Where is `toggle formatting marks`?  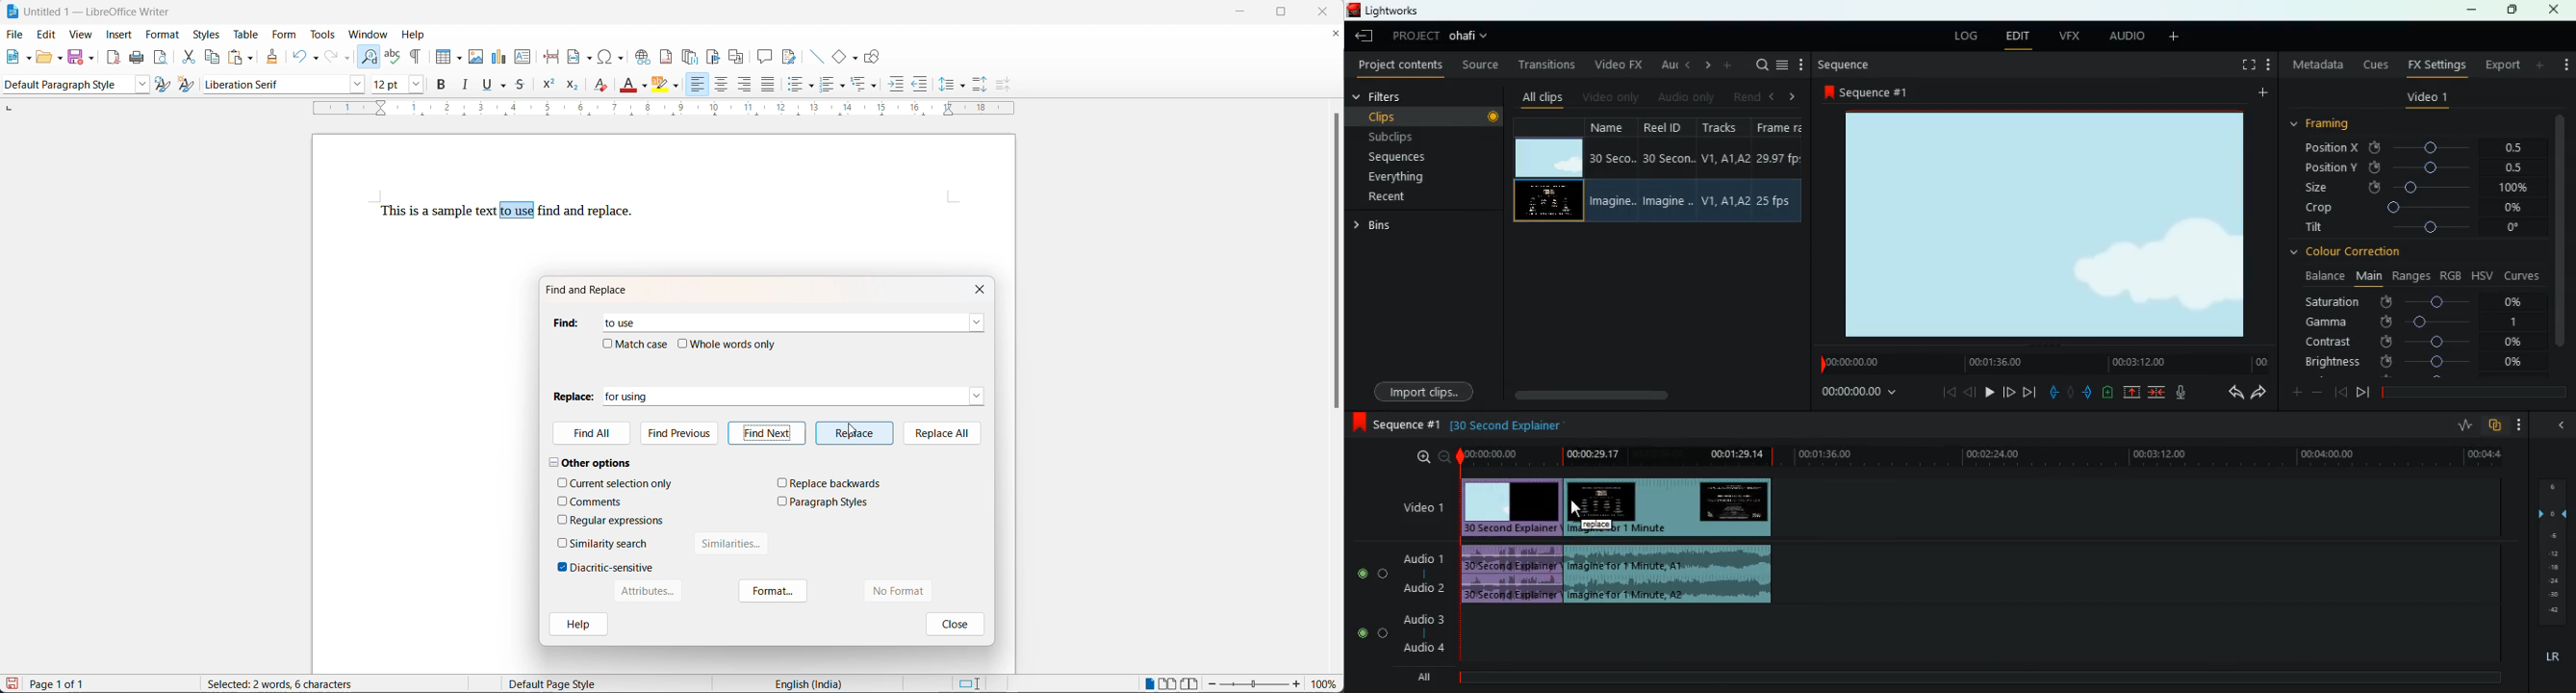
toggle formatting marks is located at coordinates (419, 52).